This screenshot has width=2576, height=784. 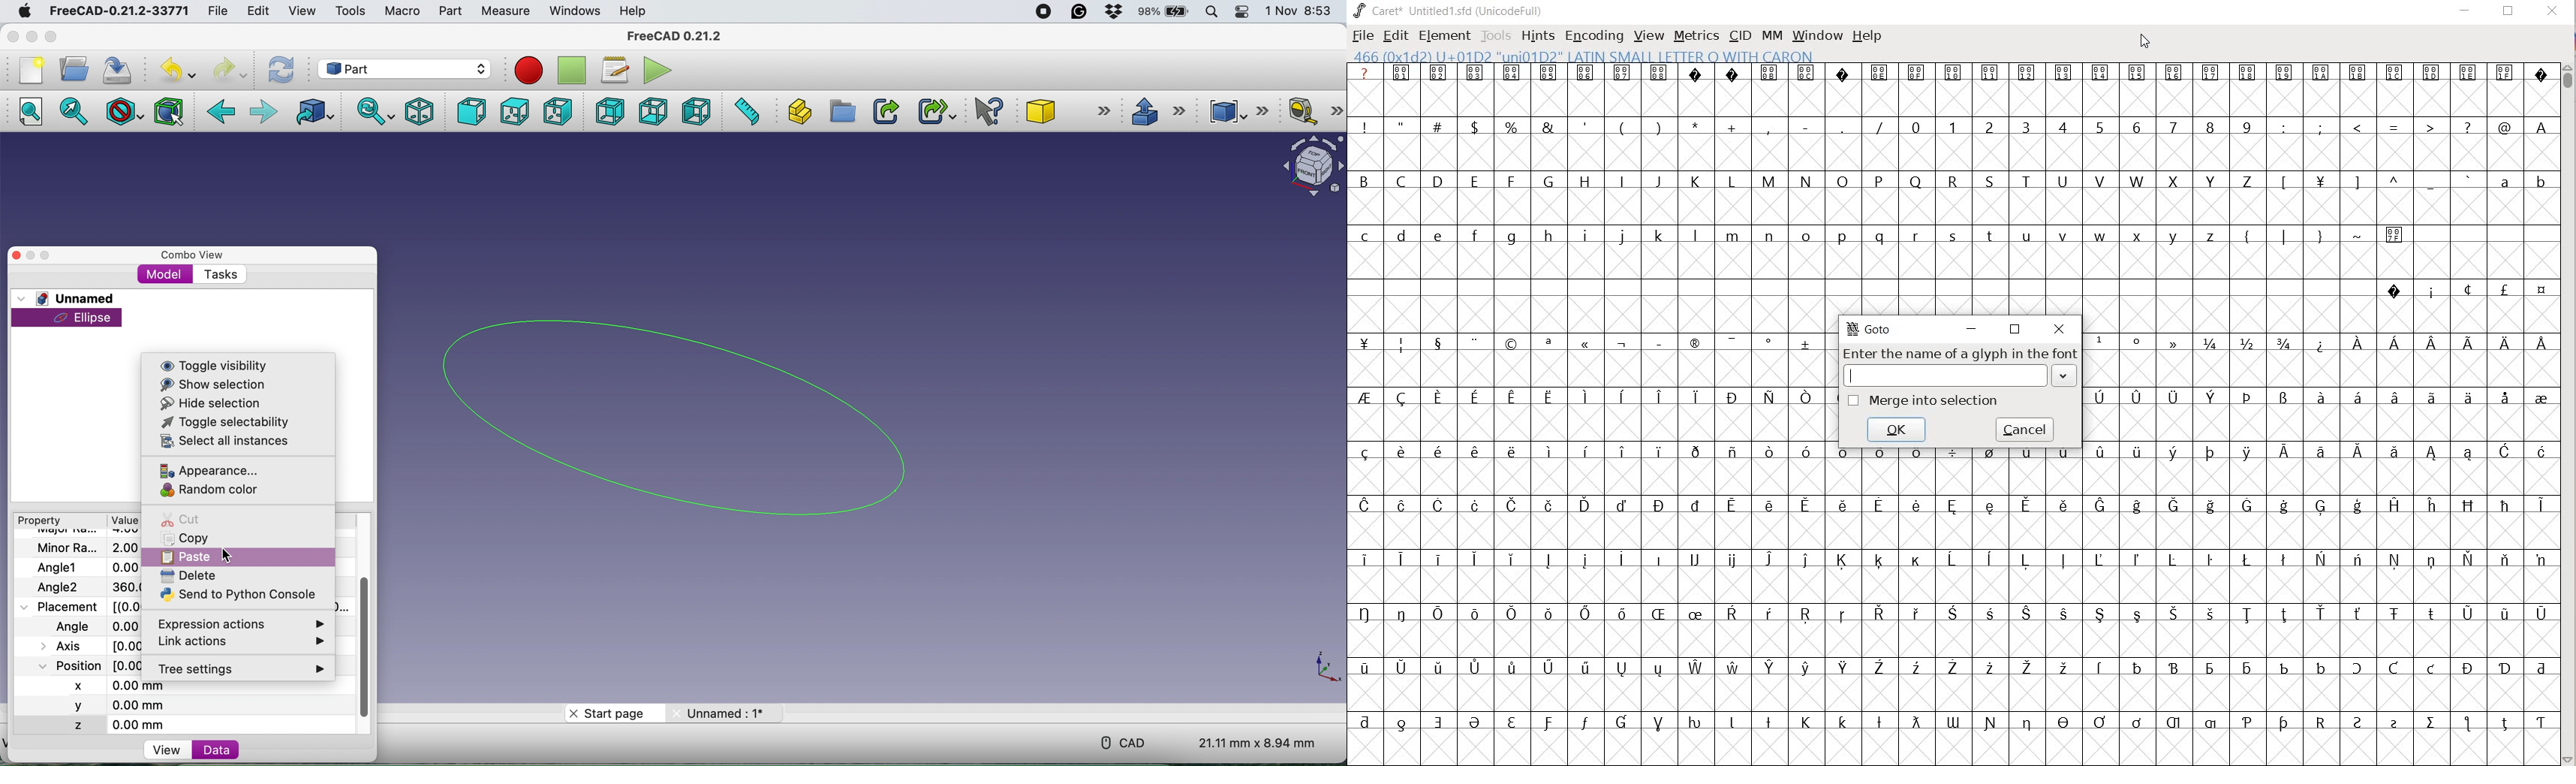 I want to click on stop recording macros, so click(x=574, y=69).